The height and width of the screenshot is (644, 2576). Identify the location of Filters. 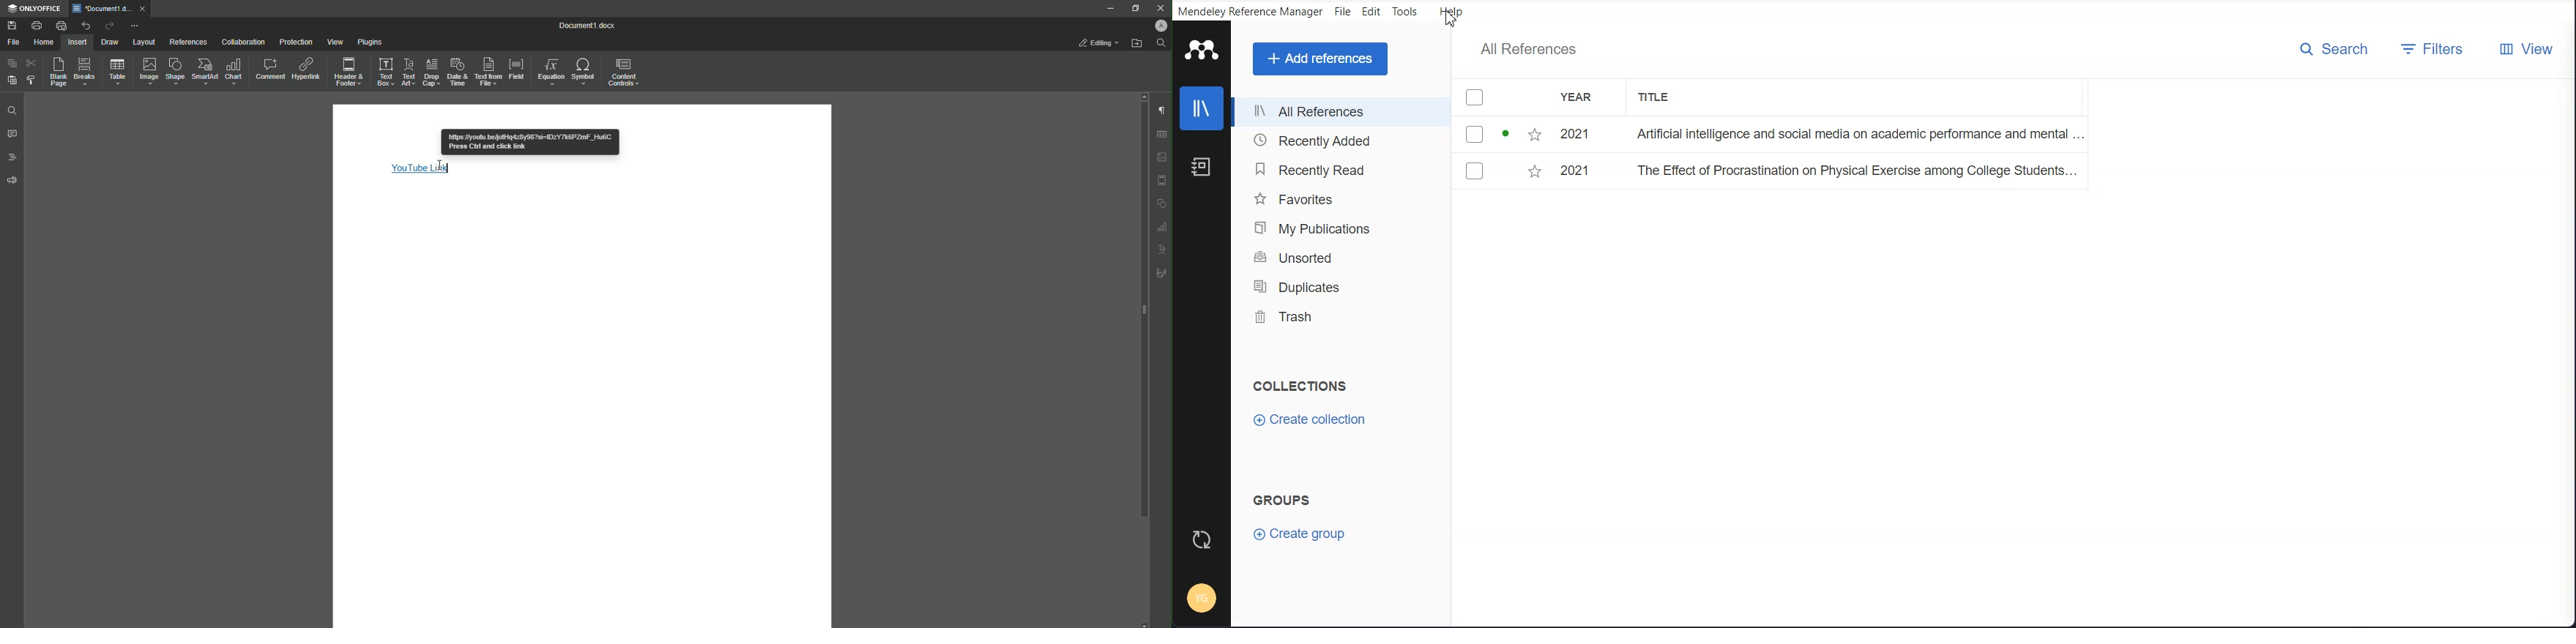
(2433, 49).